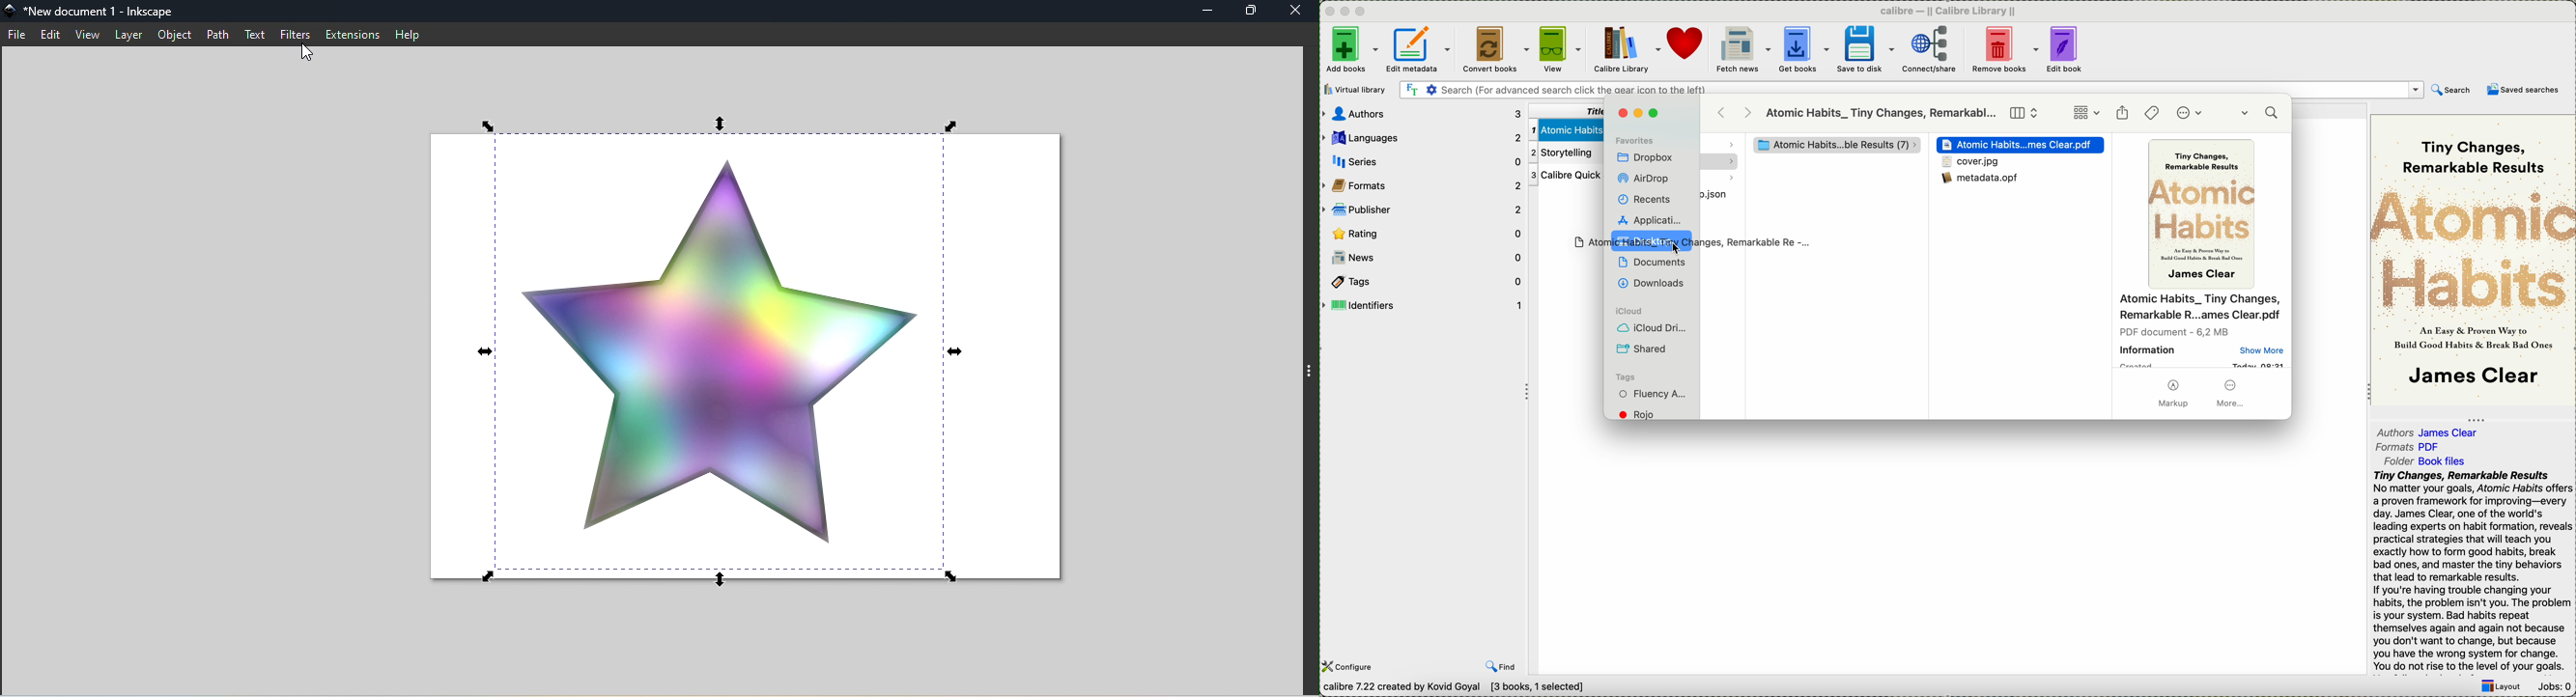  What do you see at coordinates (1653, 329) in the screenshot?
I see `icloud drive` at bounding box center [1653, 329].